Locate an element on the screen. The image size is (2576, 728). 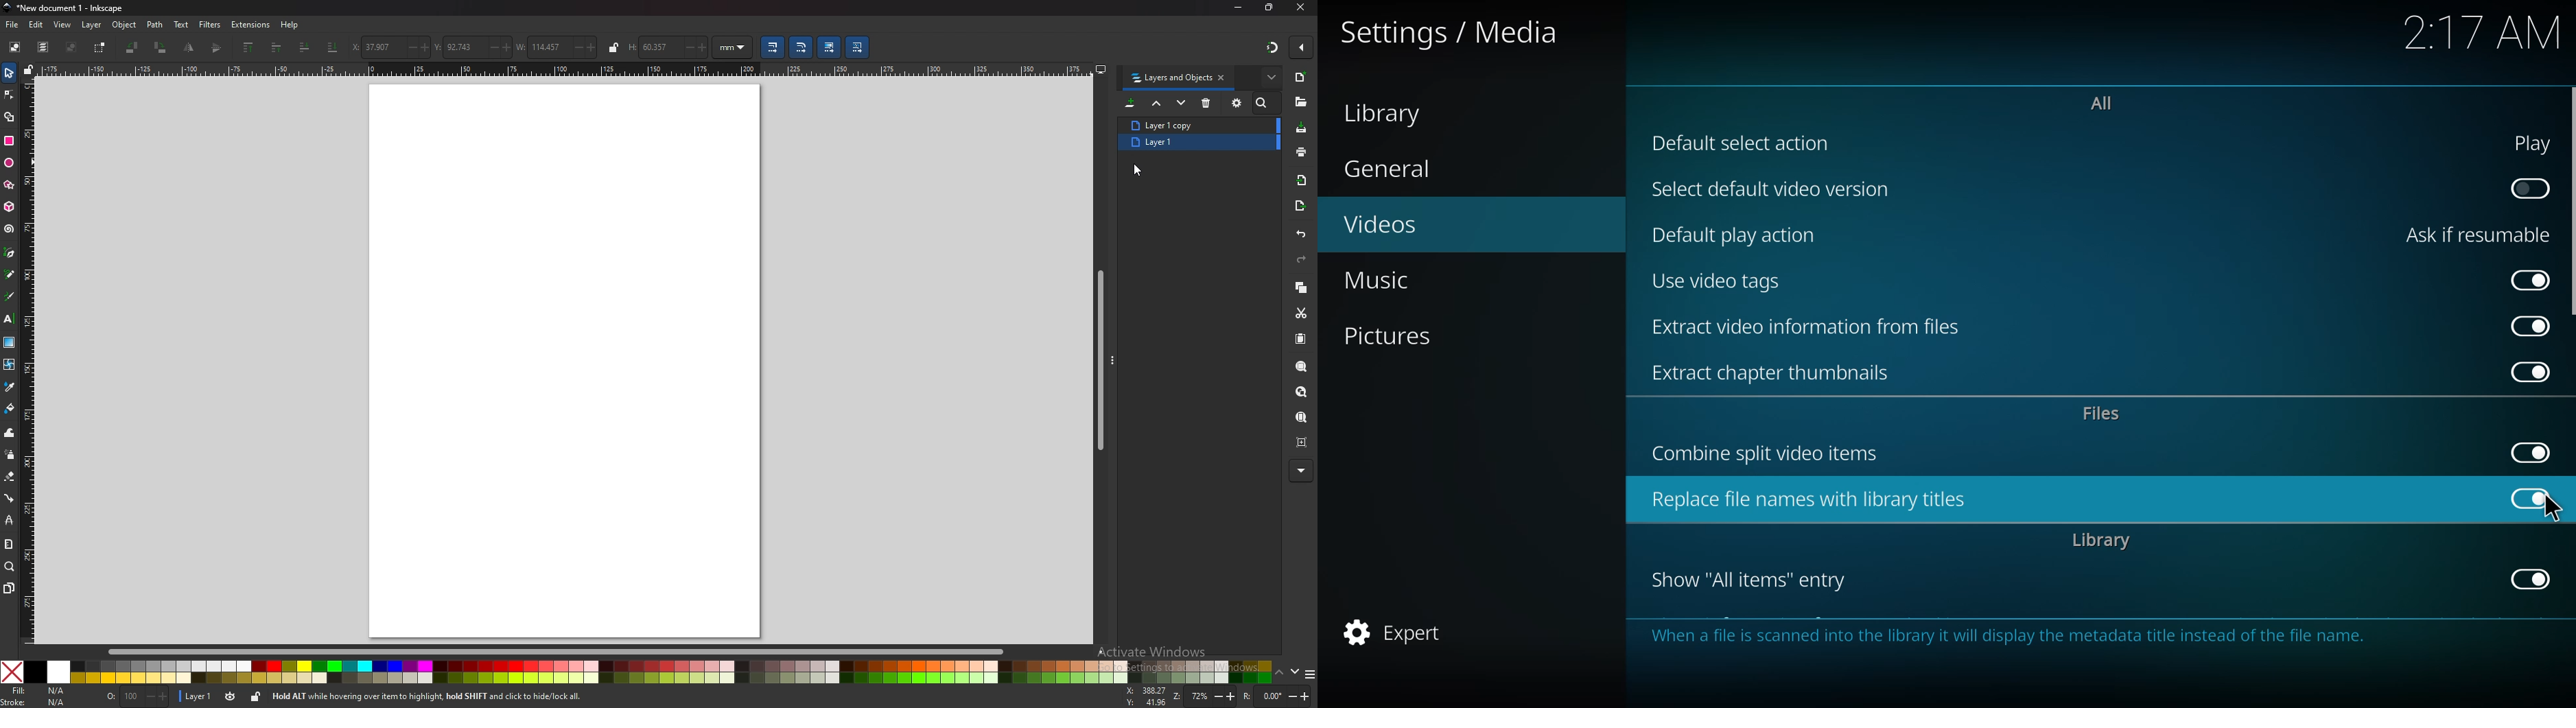
print is located at coordinates (1301, 152).